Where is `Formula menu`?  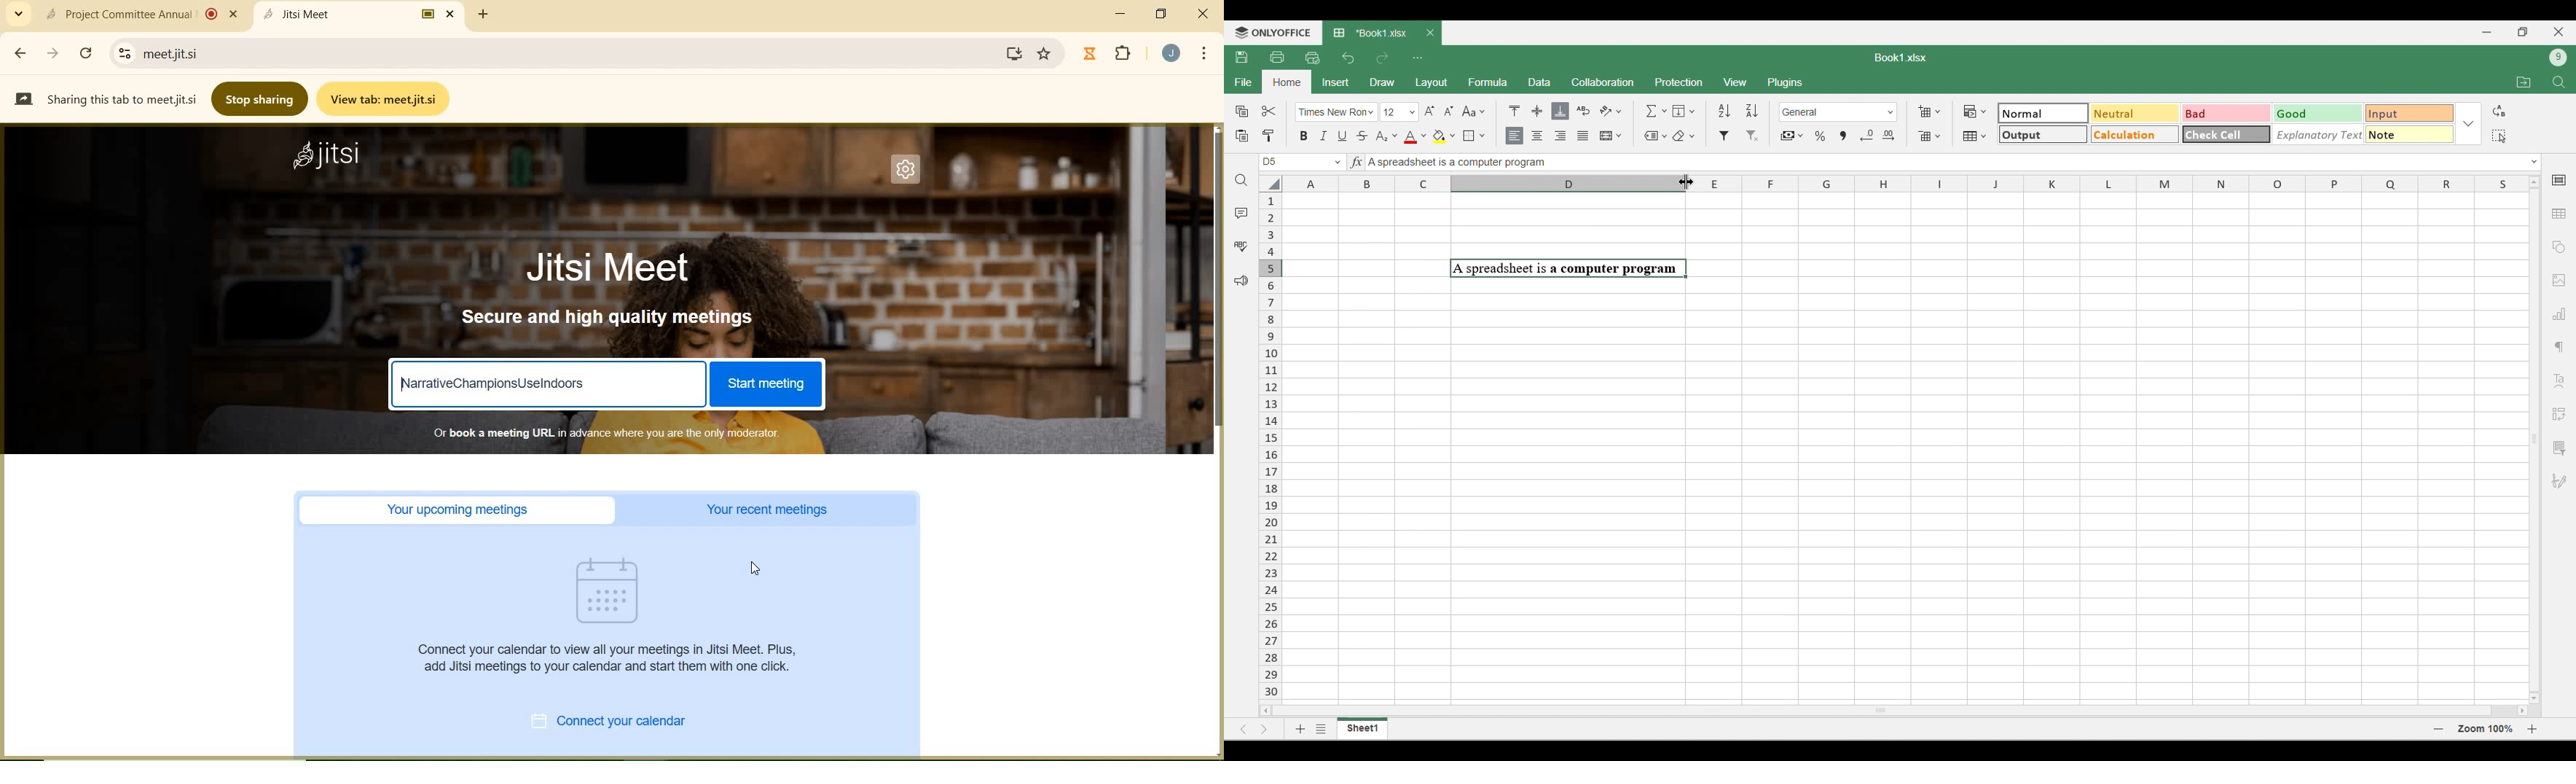
Formula menu is located at coordinates (1488, 82).